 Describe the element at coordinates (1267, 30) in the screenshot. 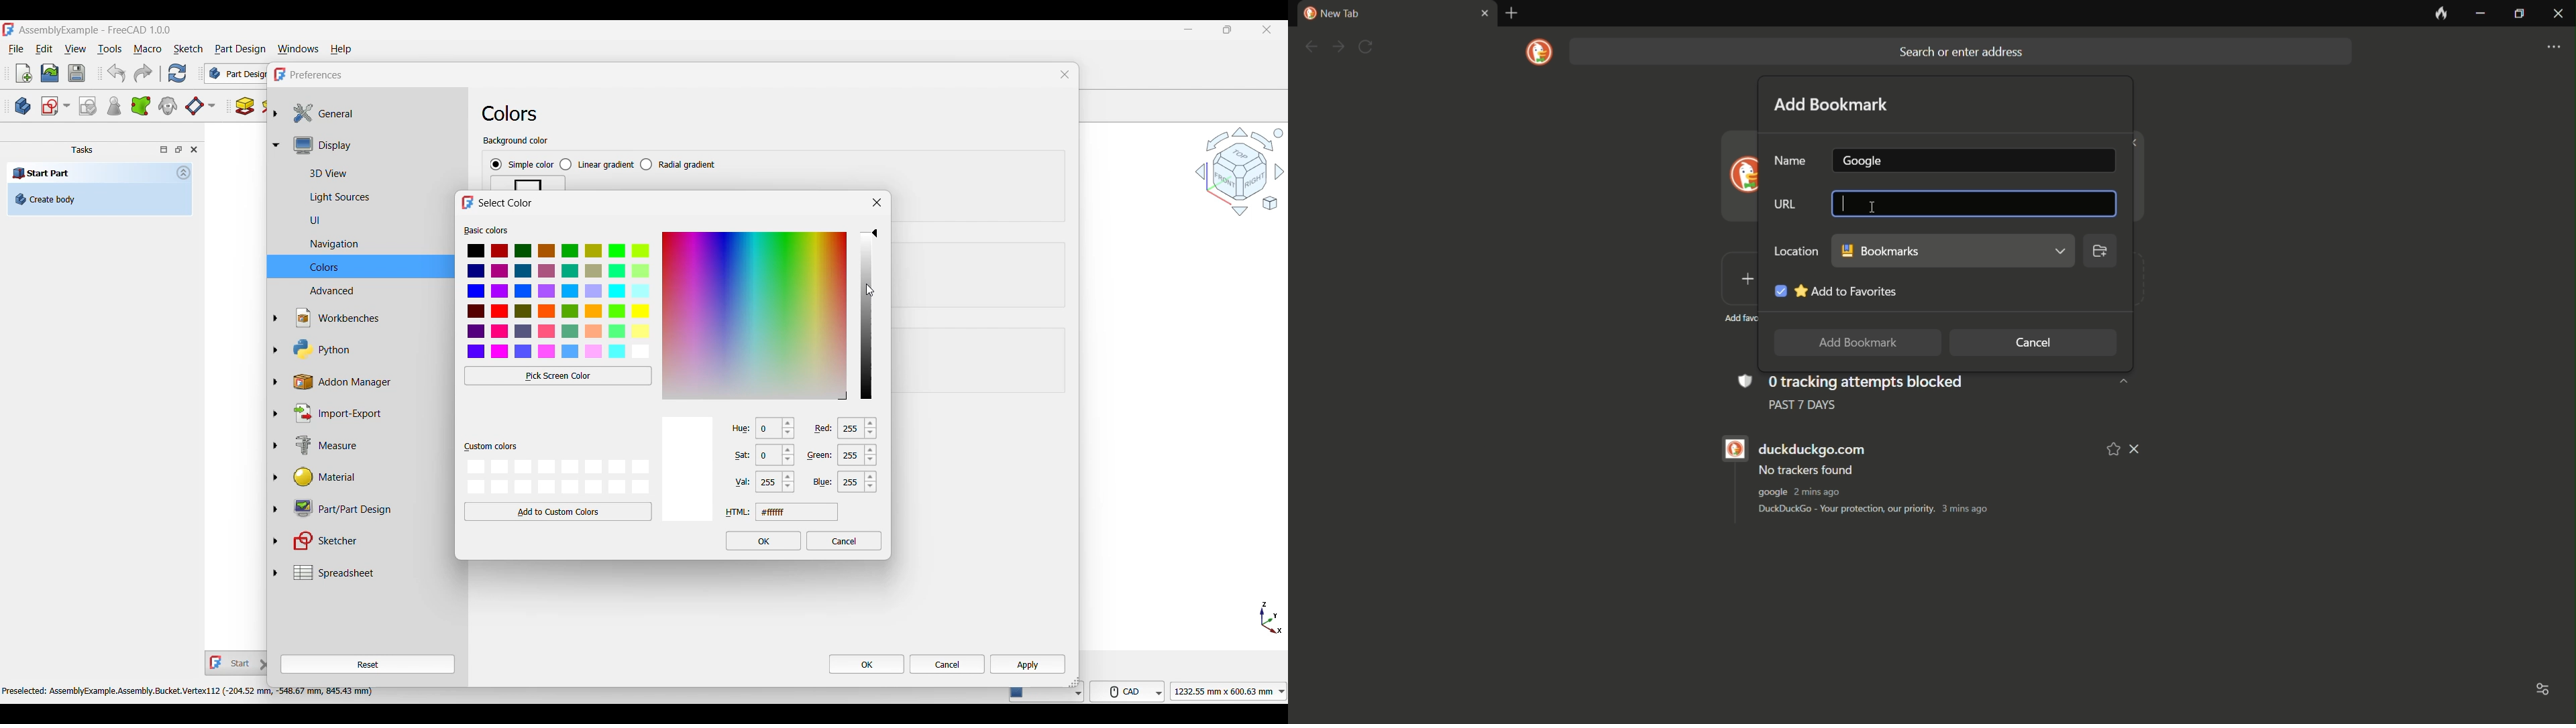

I see `Close interface` at that location.